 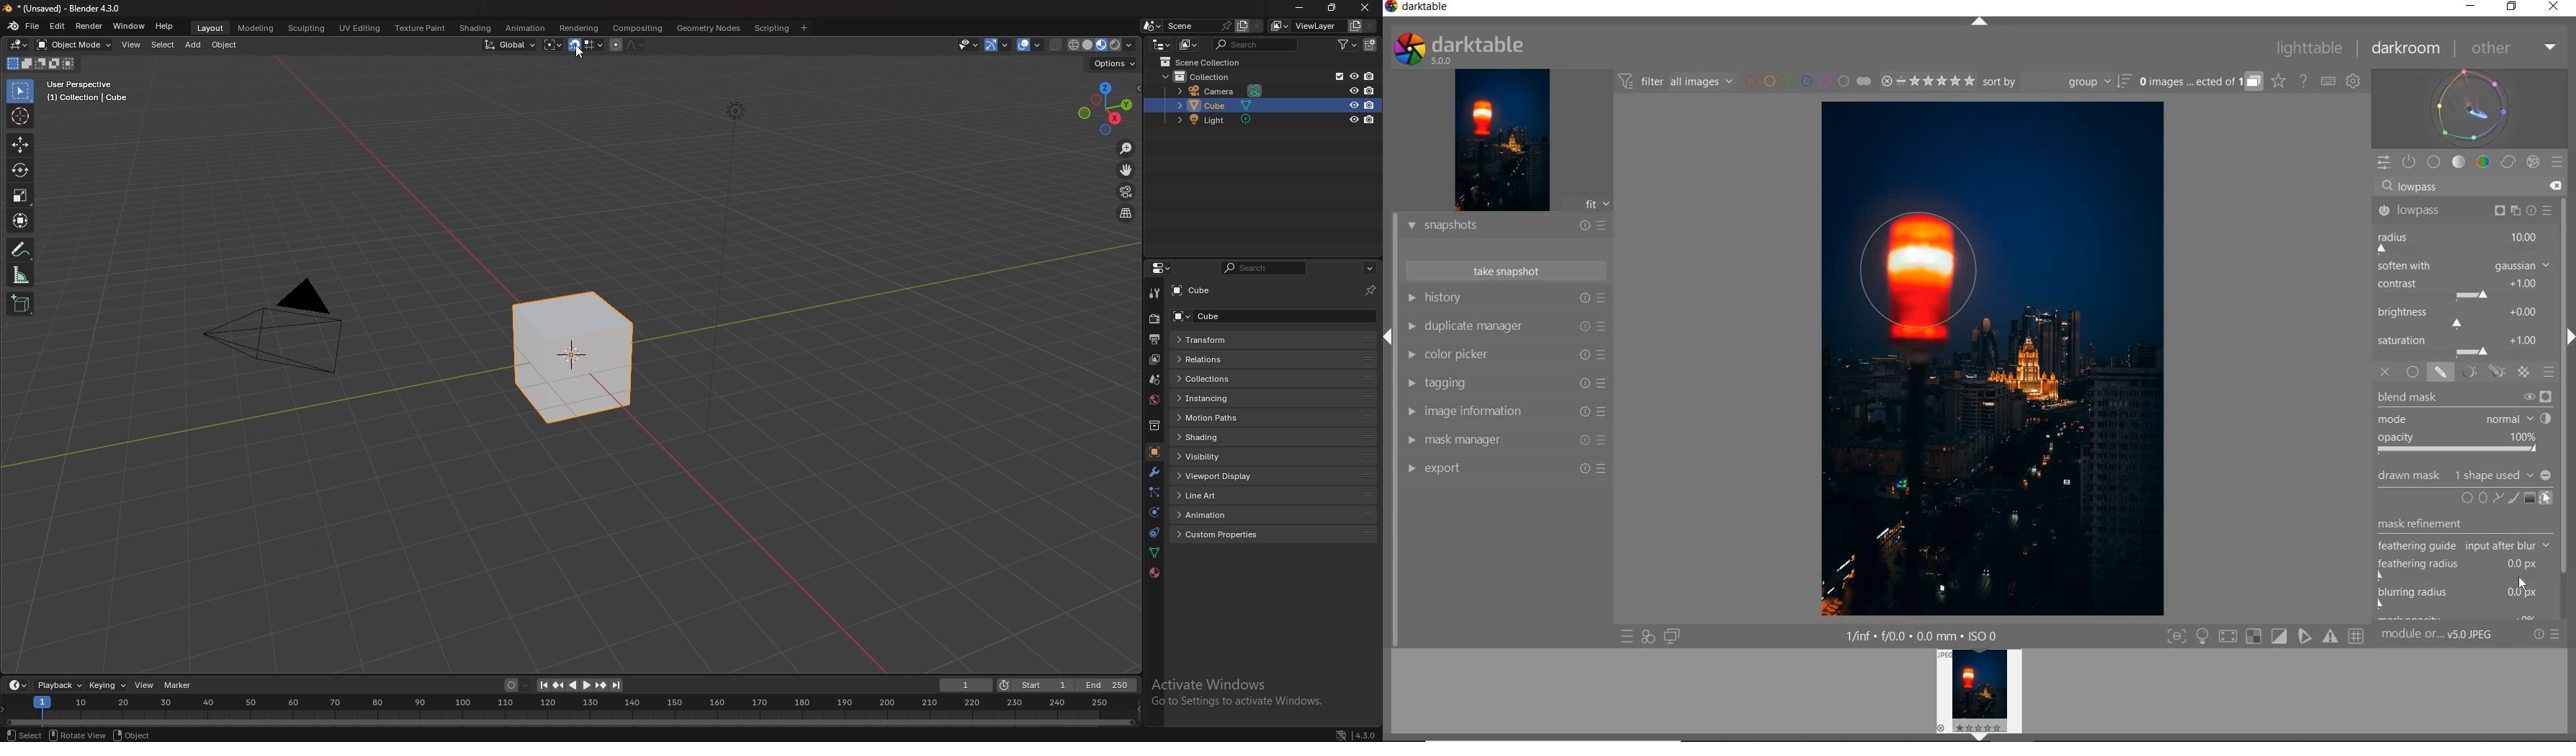 What do you see at coordinates (1507, 225) in the screenshot?
I see `SNAPSHOTS` at bounding box center [1507, 225].